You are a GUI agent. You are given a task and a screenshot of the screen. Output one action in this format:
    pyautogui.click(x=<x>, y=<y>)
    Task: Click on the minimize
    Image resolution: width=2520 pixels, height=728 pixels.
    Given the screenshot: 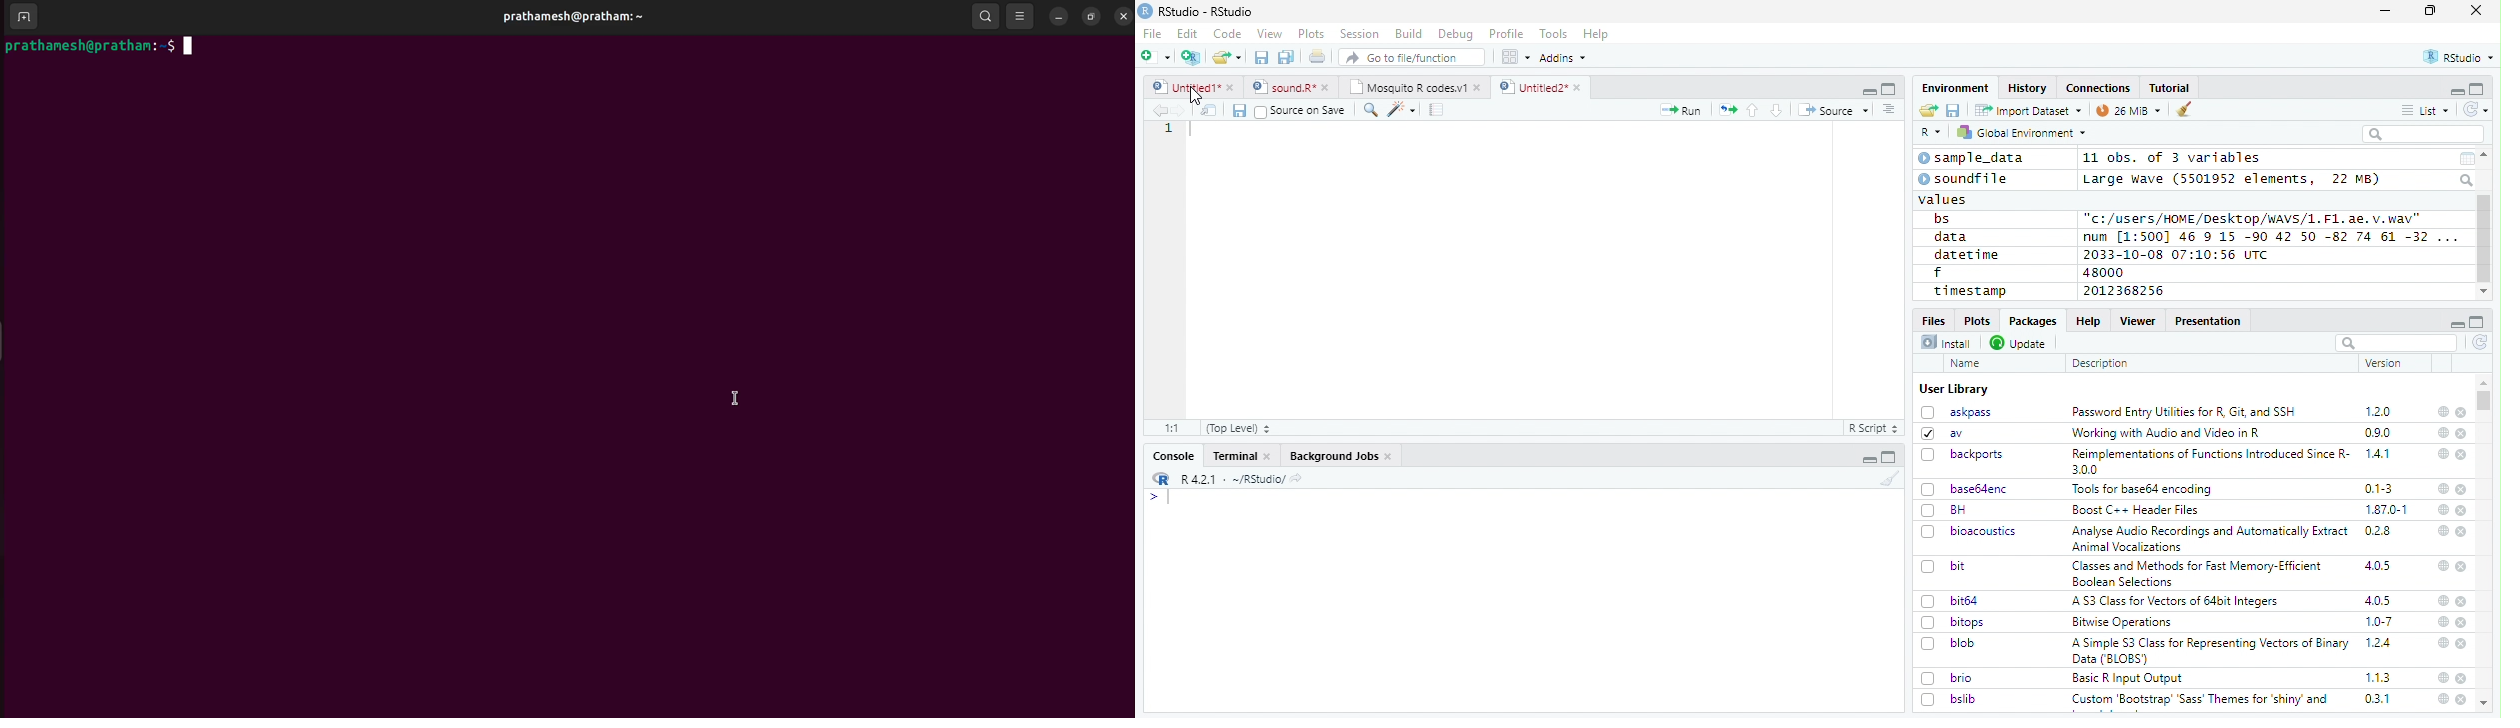 What is the action you would take?
    pyautogui.click(x=2456, y=90)
    